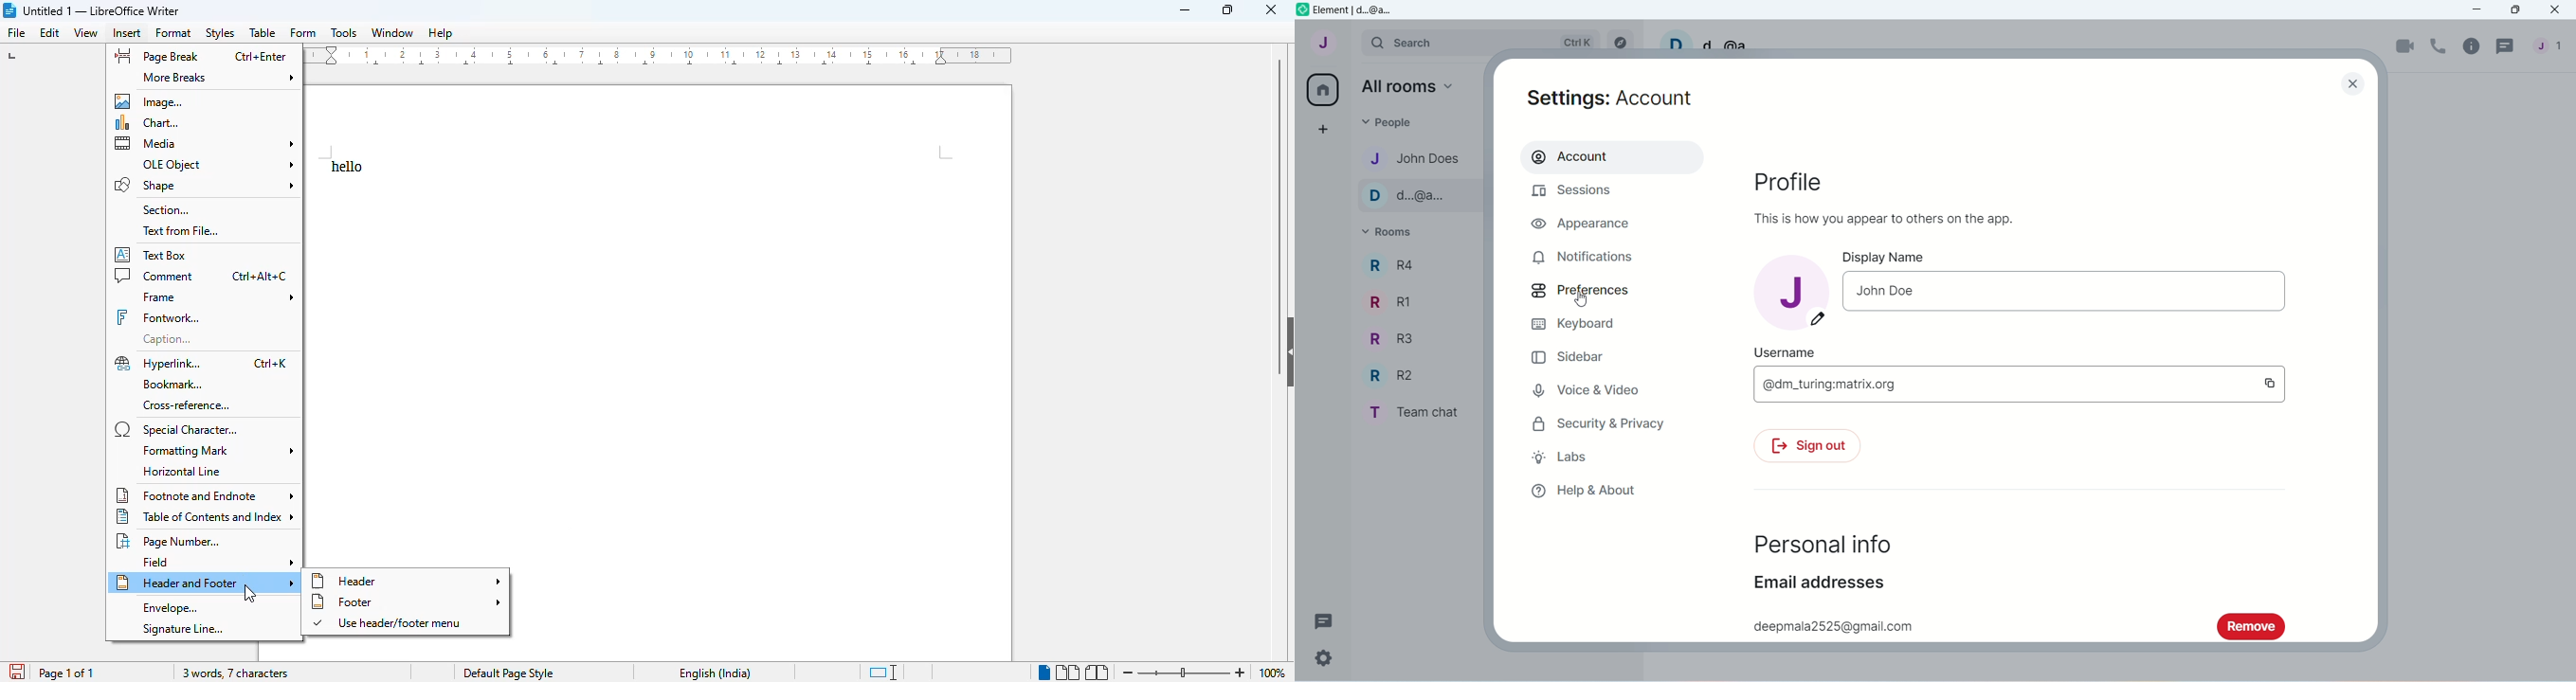  Describe the element at coordinates (1598, 423) in the screenshot. I see `Security and Privacy` at that location.